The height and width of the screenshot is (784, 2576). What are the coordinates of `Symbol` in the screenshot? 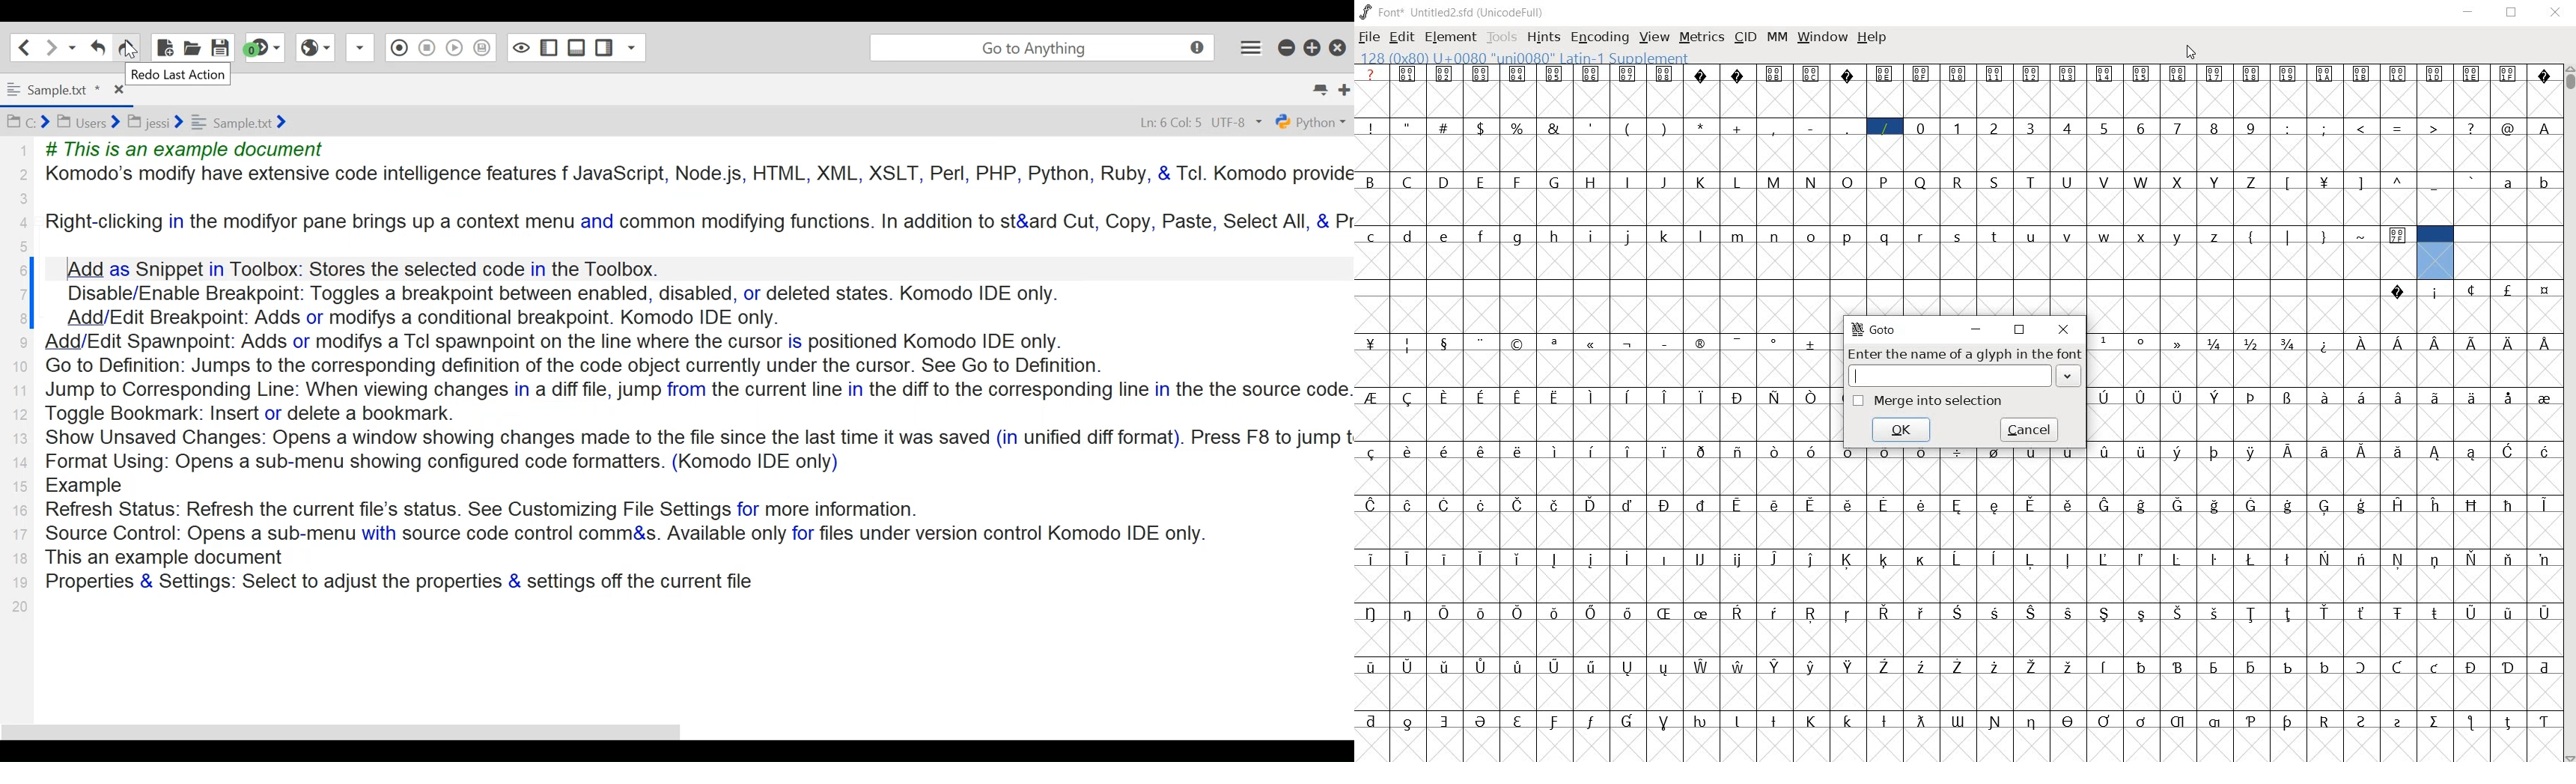 It's located at (1923, 504).